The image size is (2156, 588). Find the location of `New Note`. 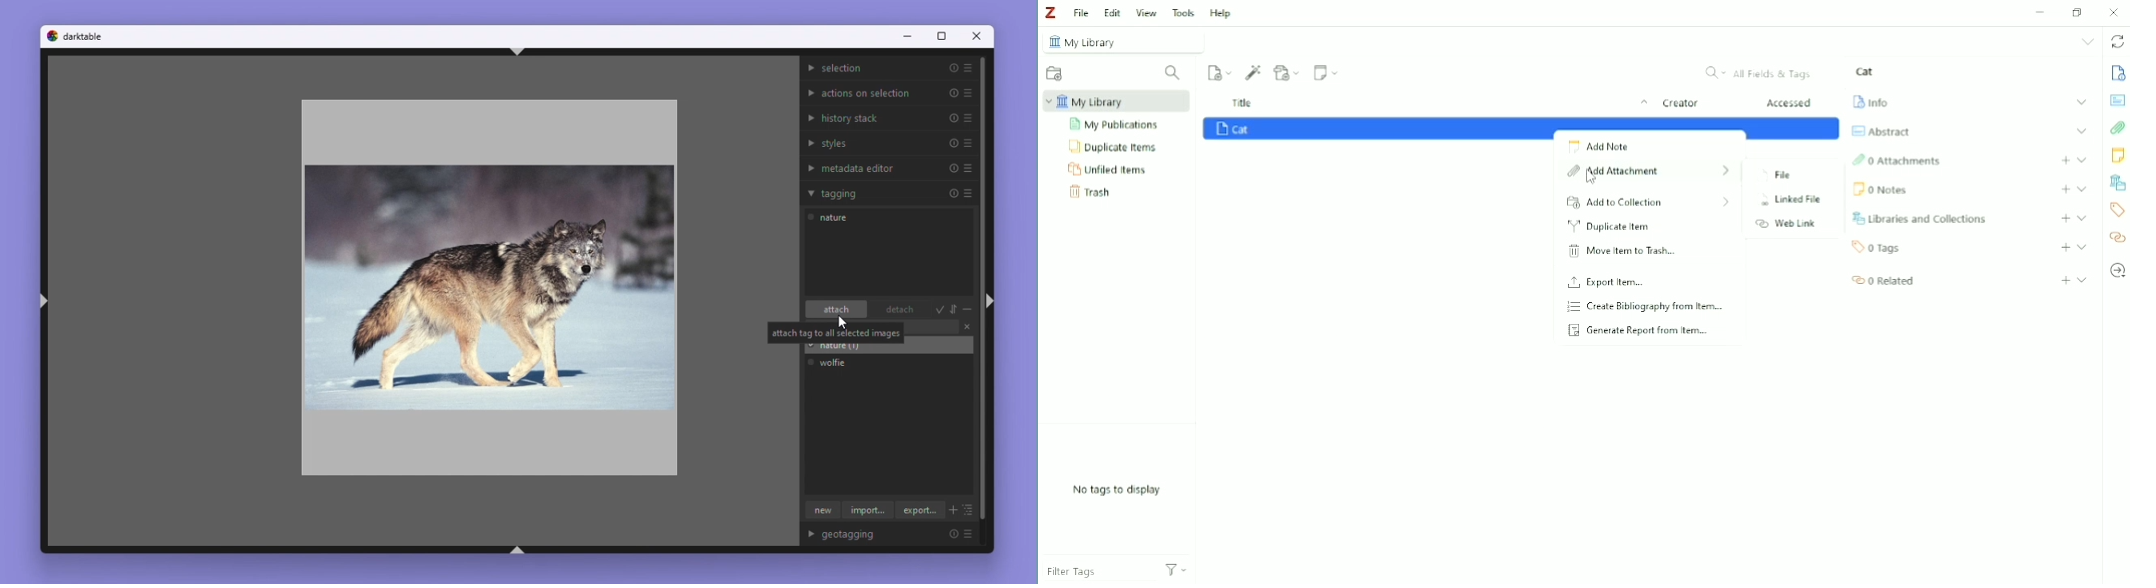

New Note is located at coordinates (1327, 72).